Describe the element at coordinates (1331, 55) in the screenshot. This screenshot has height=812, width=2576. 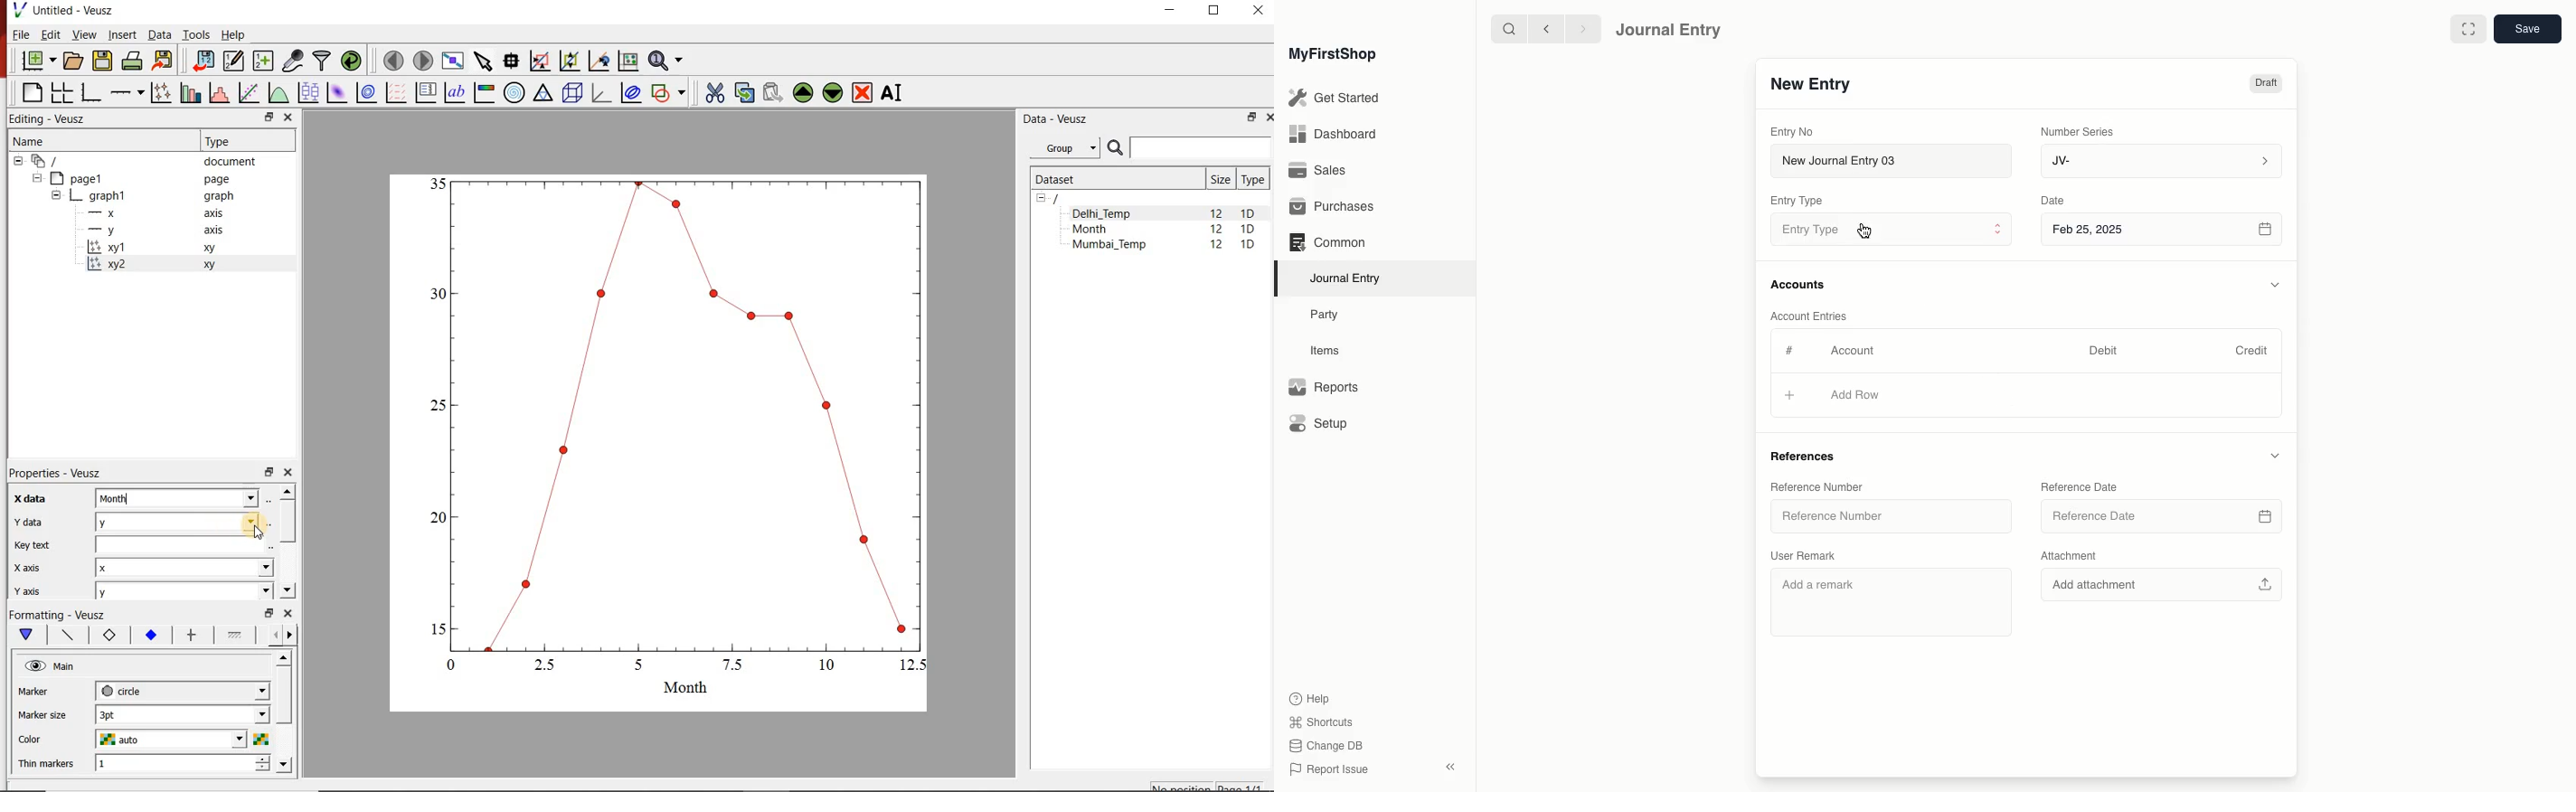
I see `MyFirstShop` at that location.